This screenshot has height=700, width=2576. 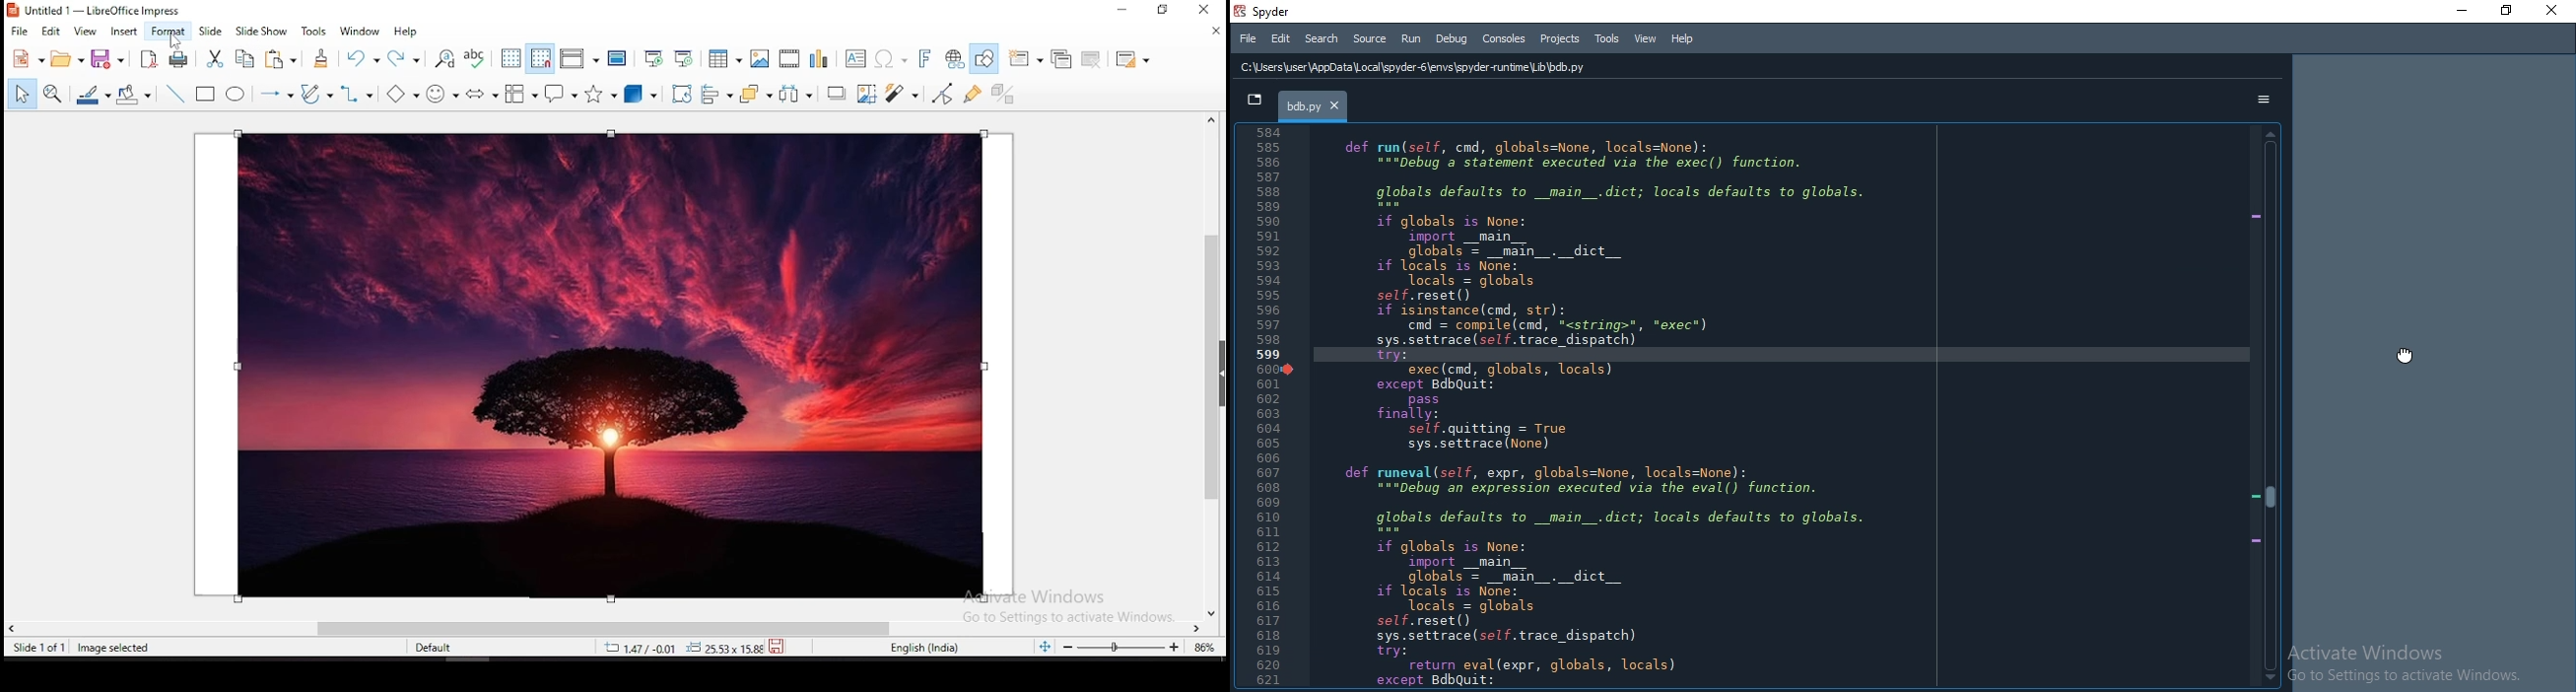 I want to click on insert video, so click(x=789, y=60).